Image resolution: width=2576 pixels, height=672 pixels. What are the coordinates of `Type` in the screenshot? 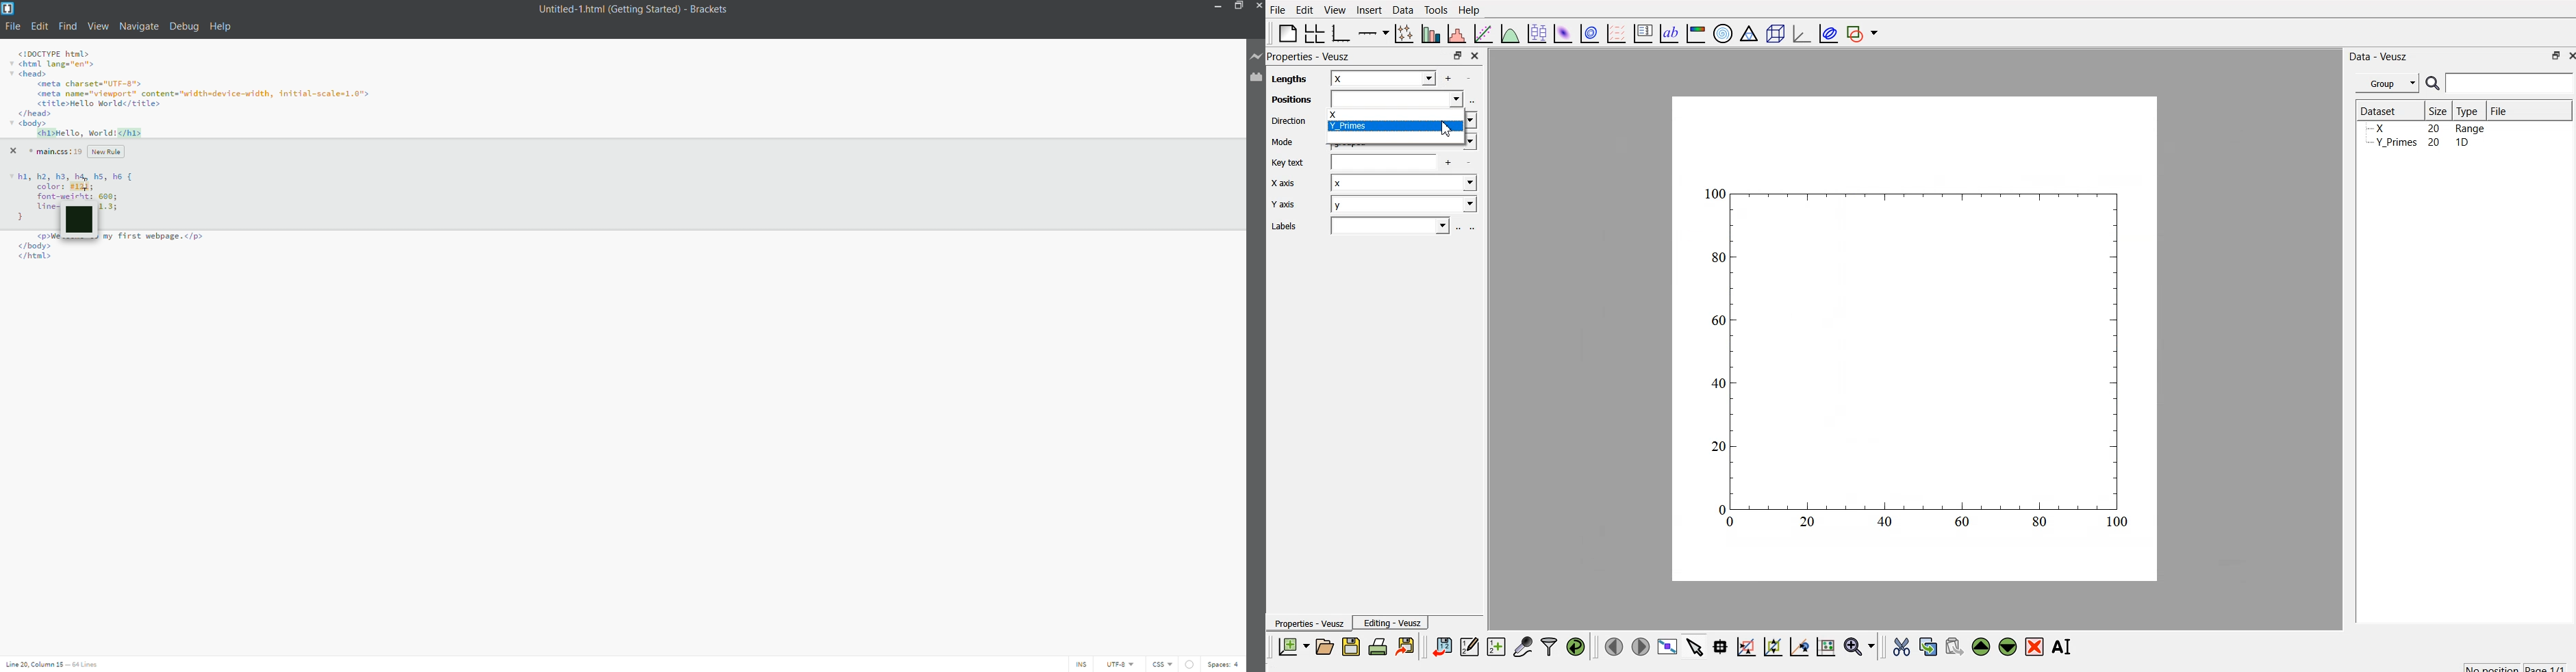 It's located at (2471, 110).